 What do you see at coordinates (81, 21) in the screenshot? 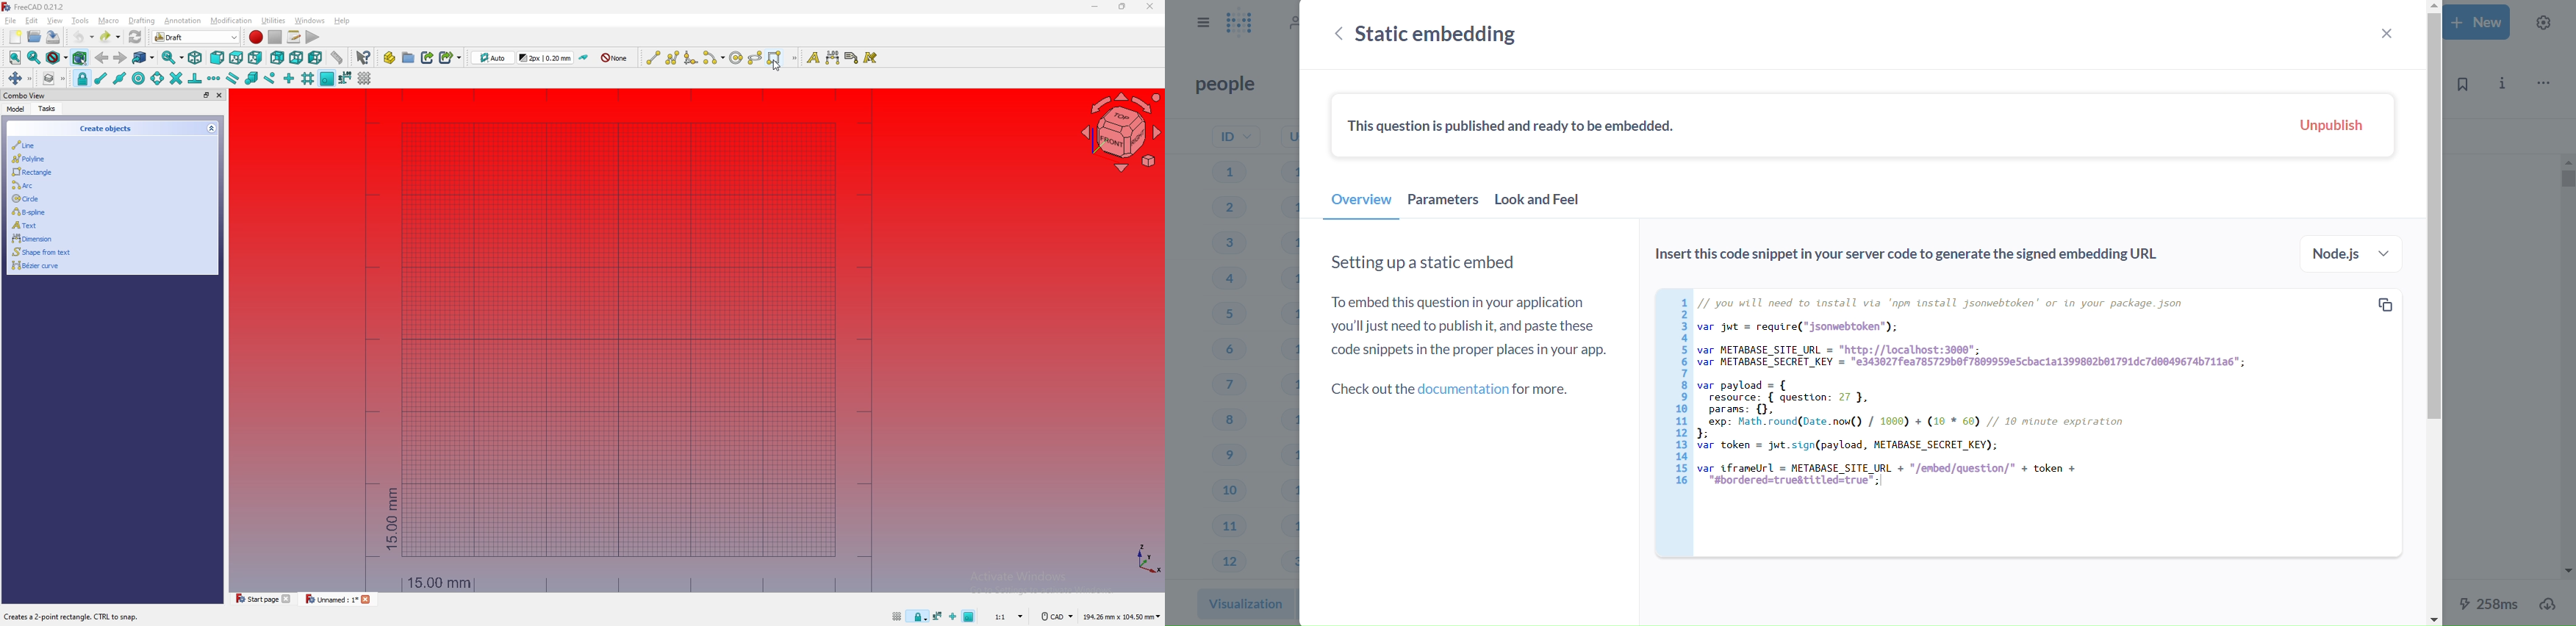
I see `tools` at bounding box center [81, 21].